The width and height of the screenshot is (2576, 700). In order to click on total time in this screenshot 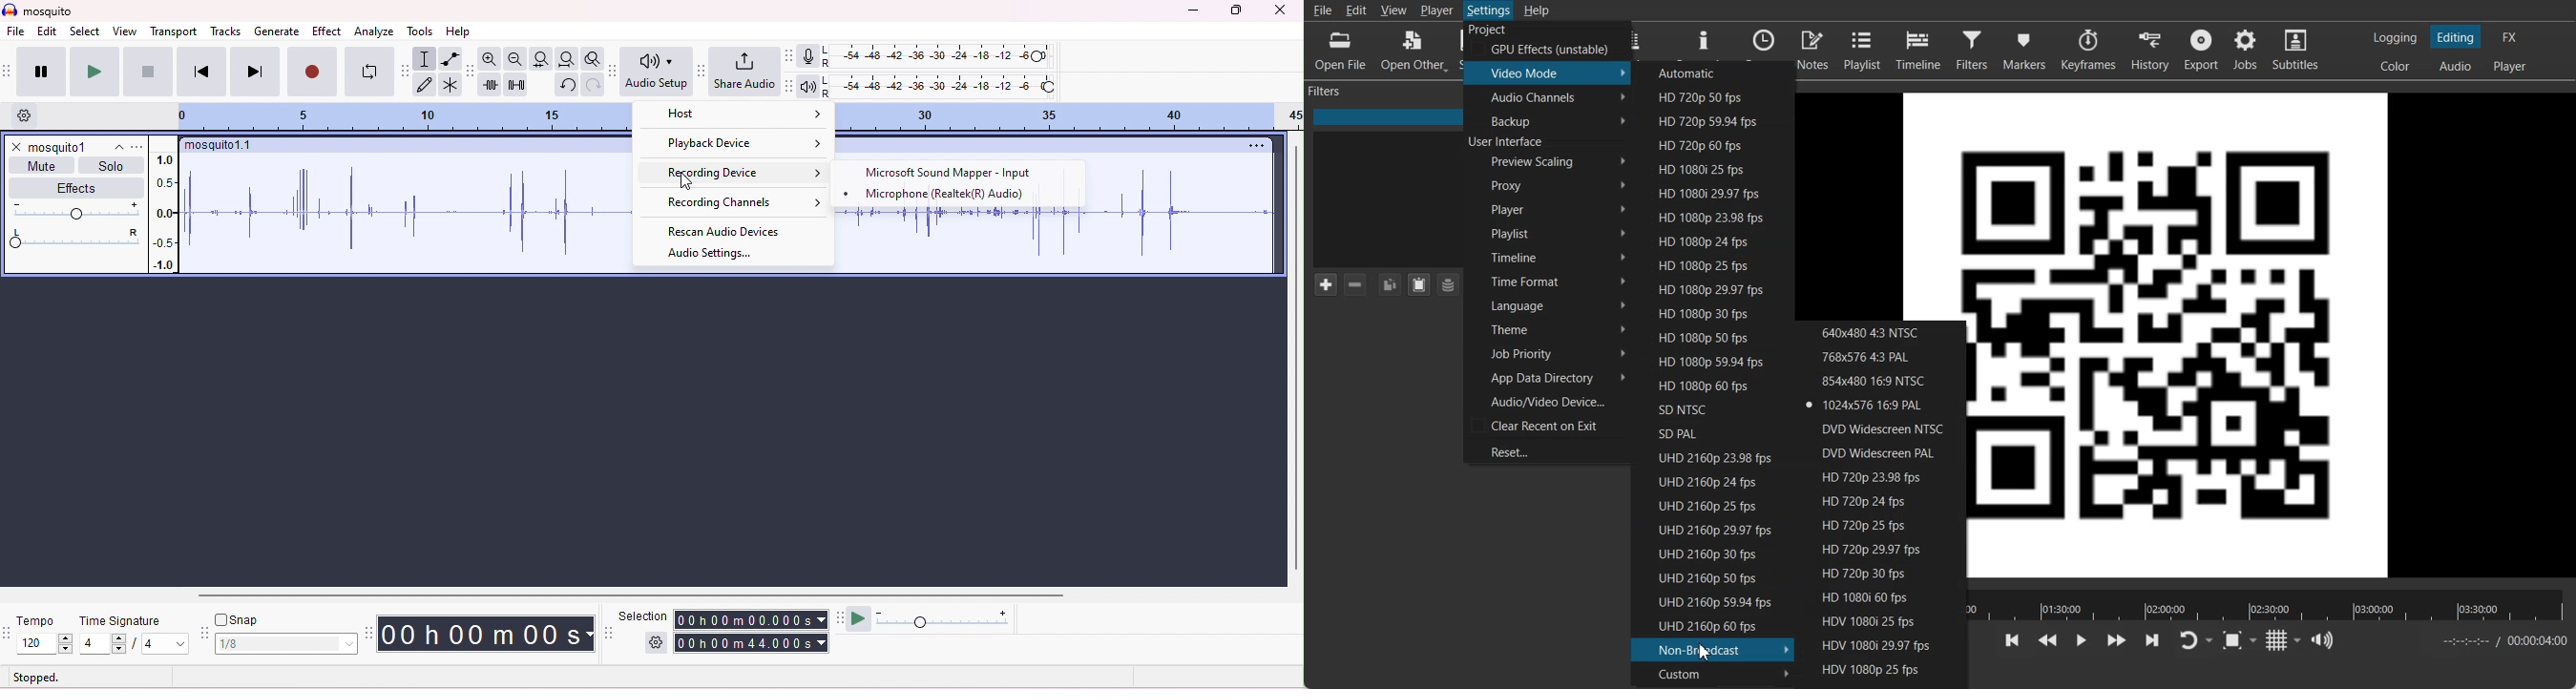, I will do `click(751, 643)`.